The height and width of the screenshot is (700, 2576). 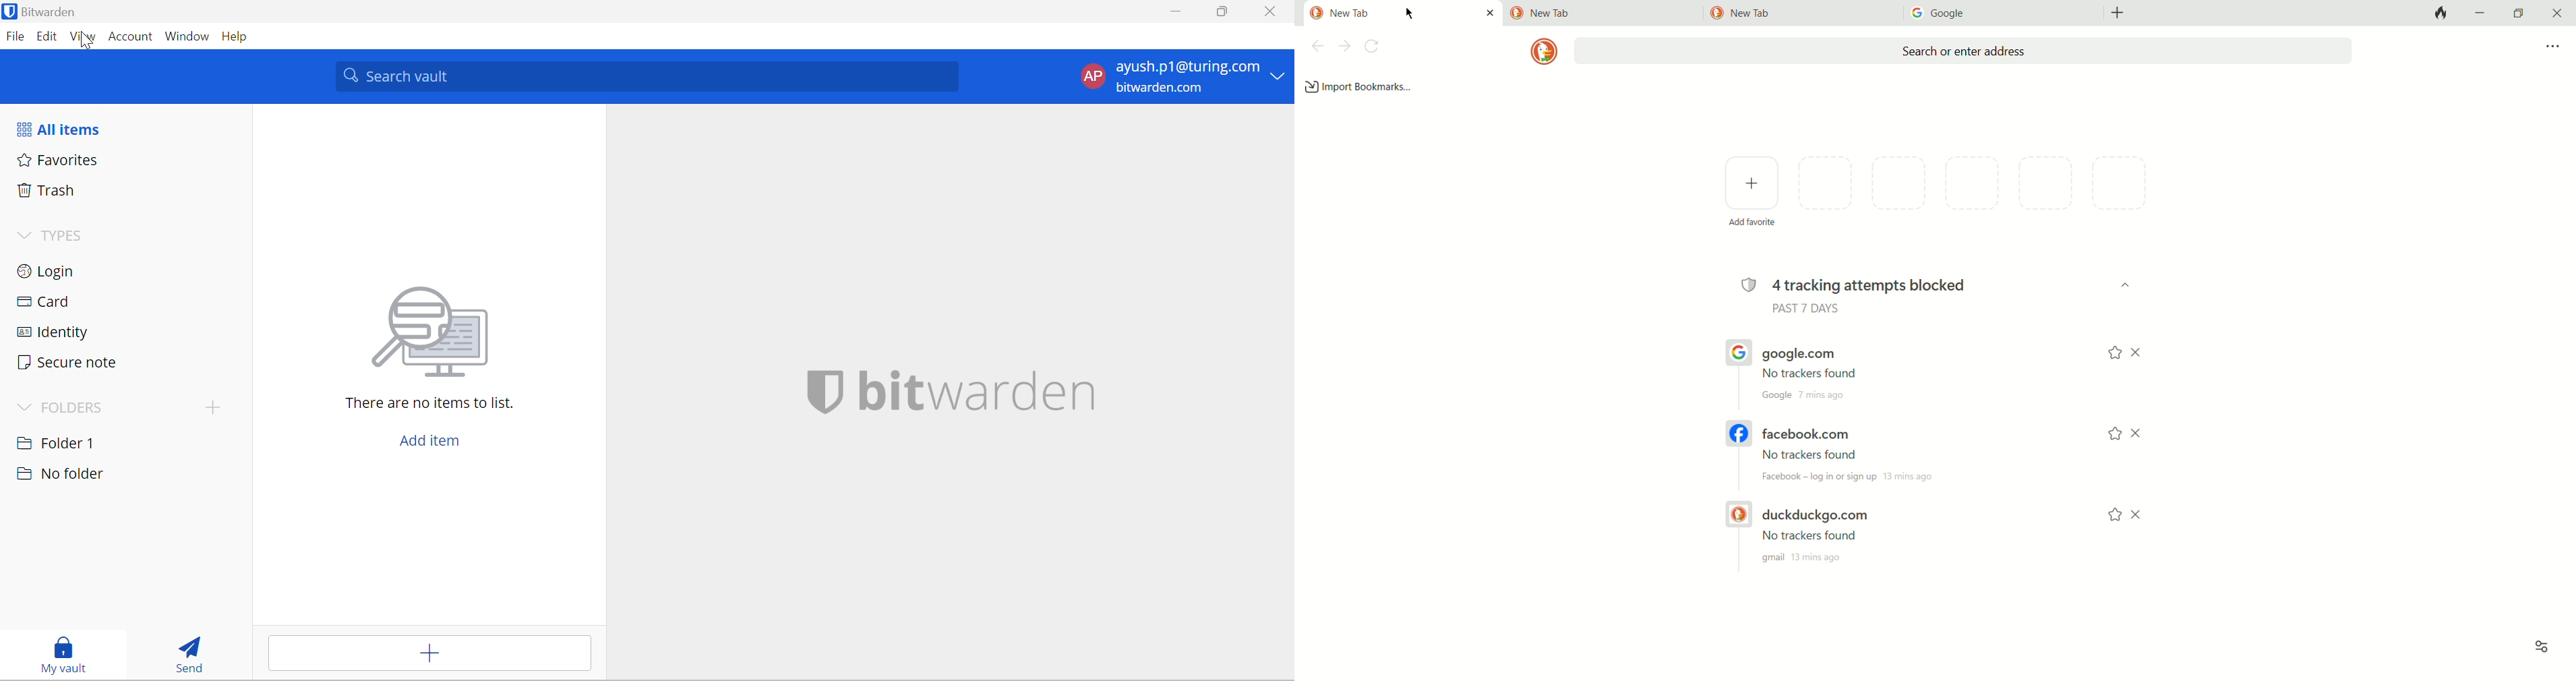 I want to click on search for file vector image, so click(x=427, y=332).